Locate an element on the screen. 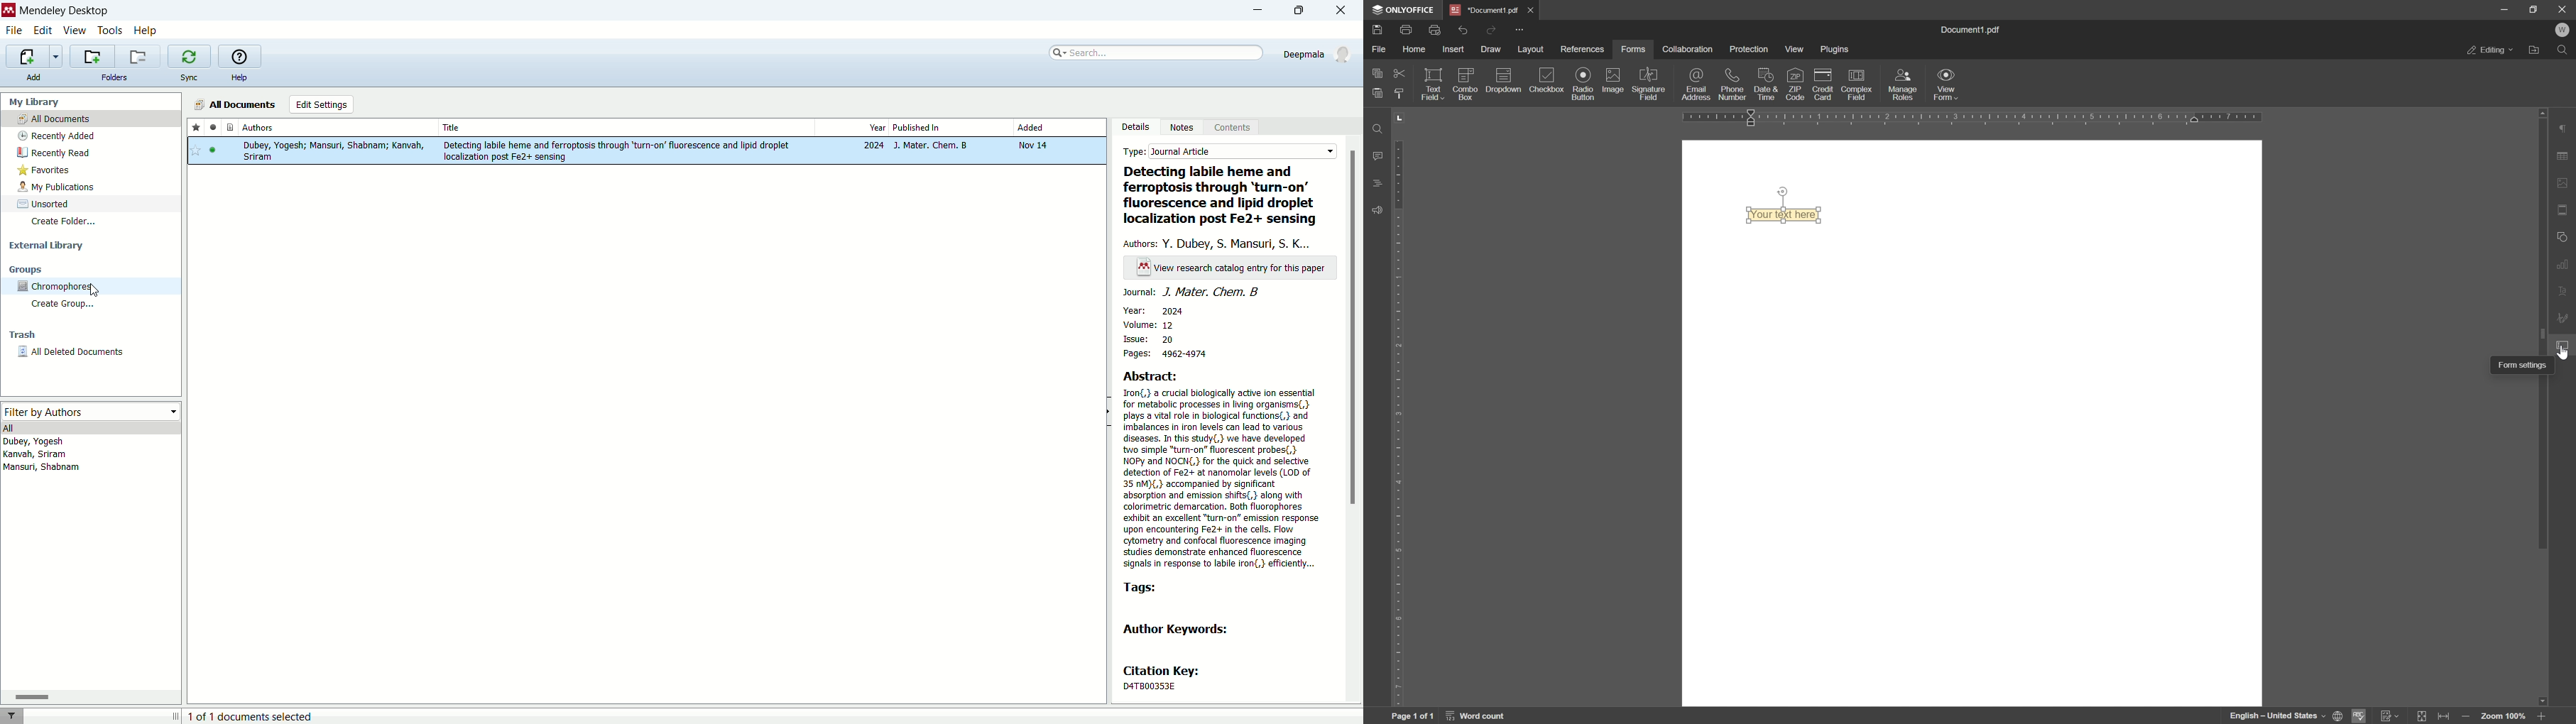  details is located at coordinates (1138, 126).